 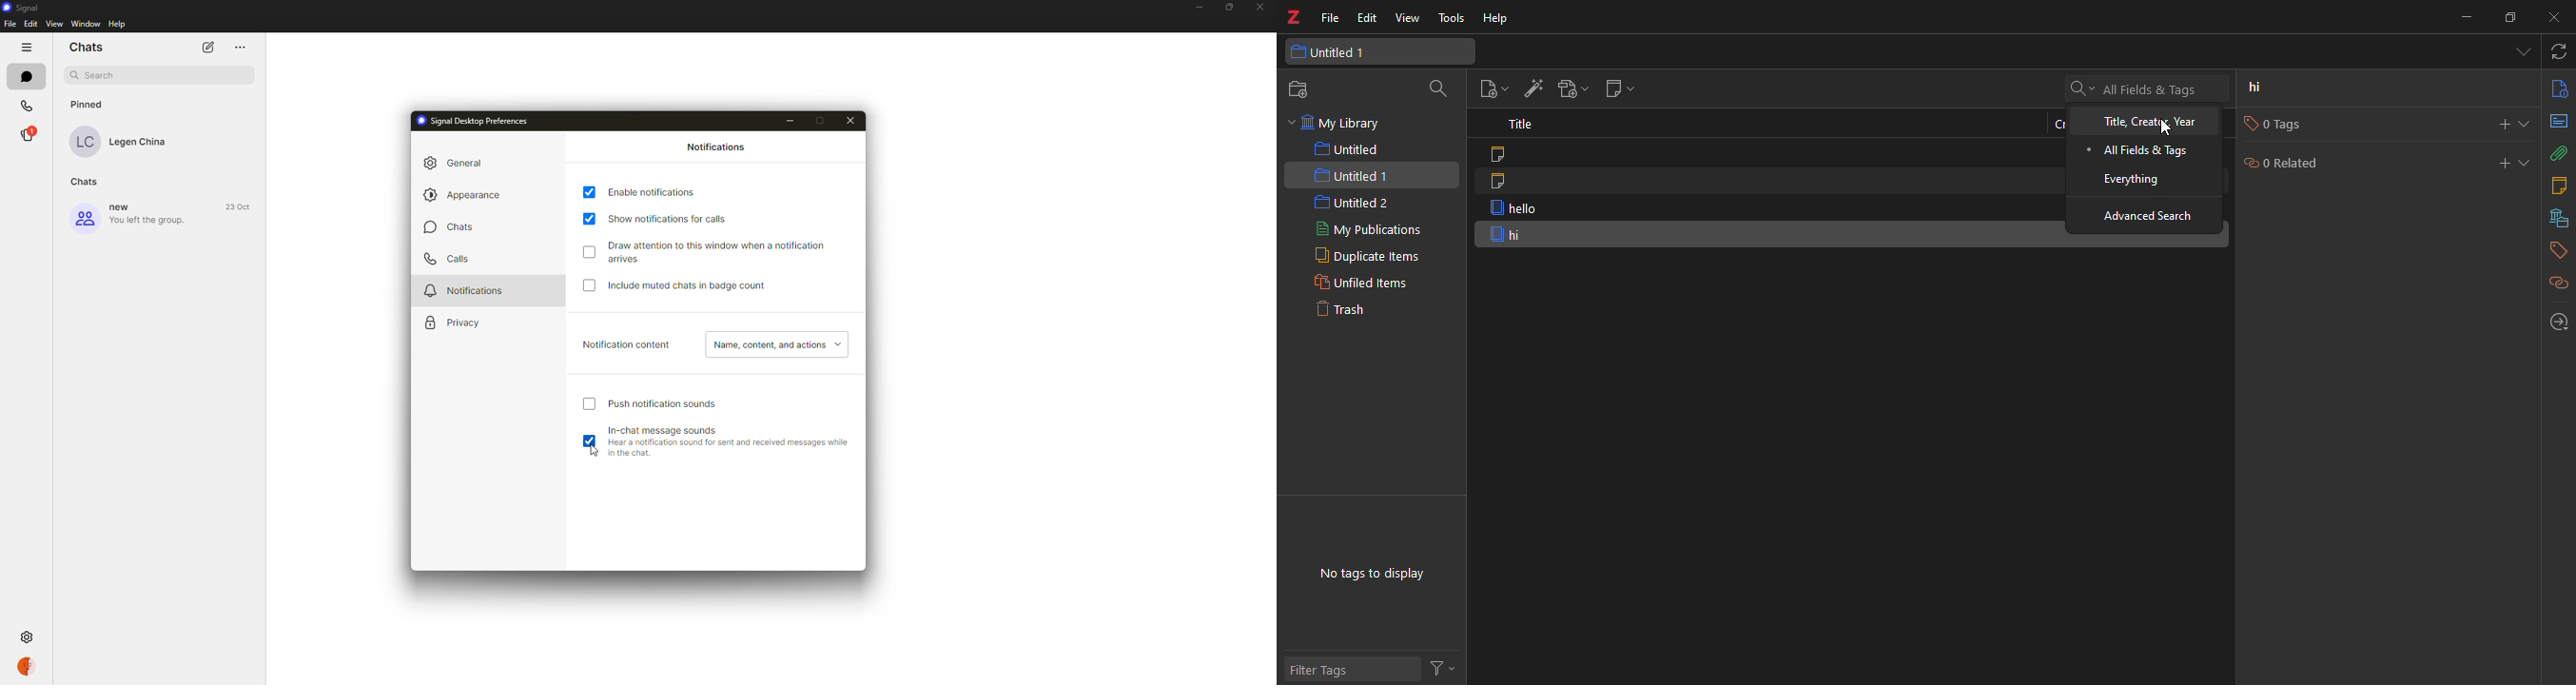 I want to click on tap to select, so click(x=588, y=404).